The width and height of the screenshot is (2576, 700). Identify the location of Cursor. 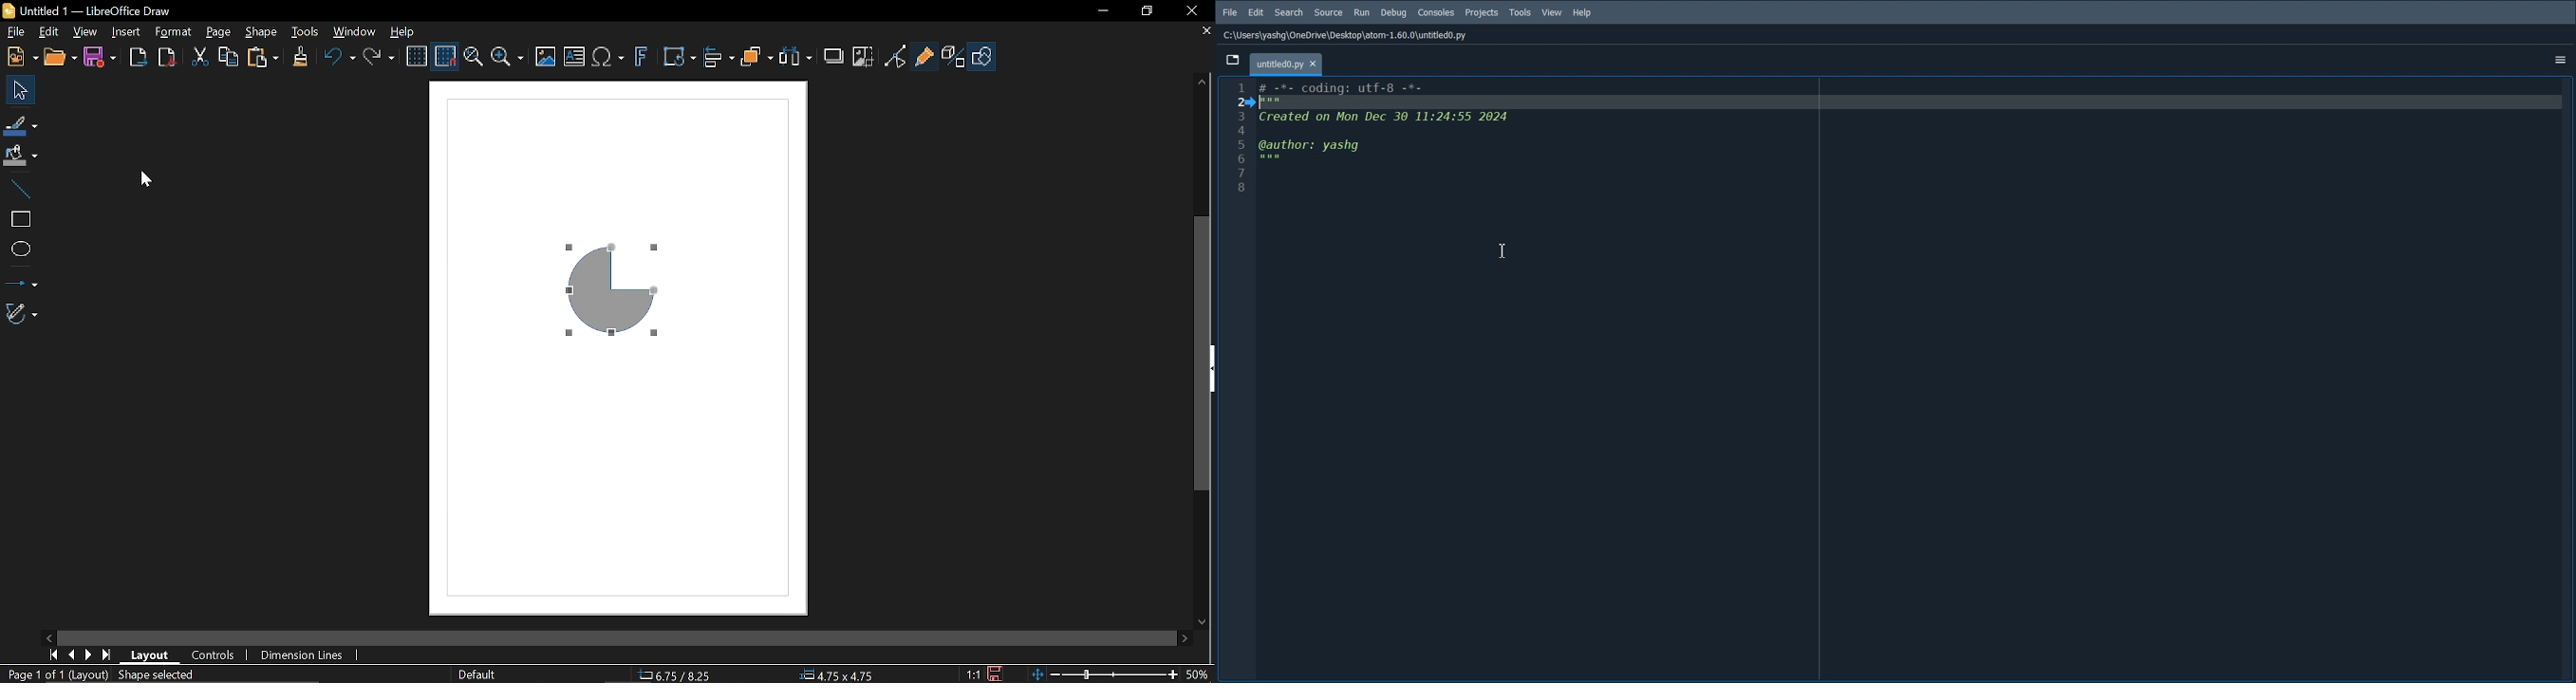
(1501, 252).